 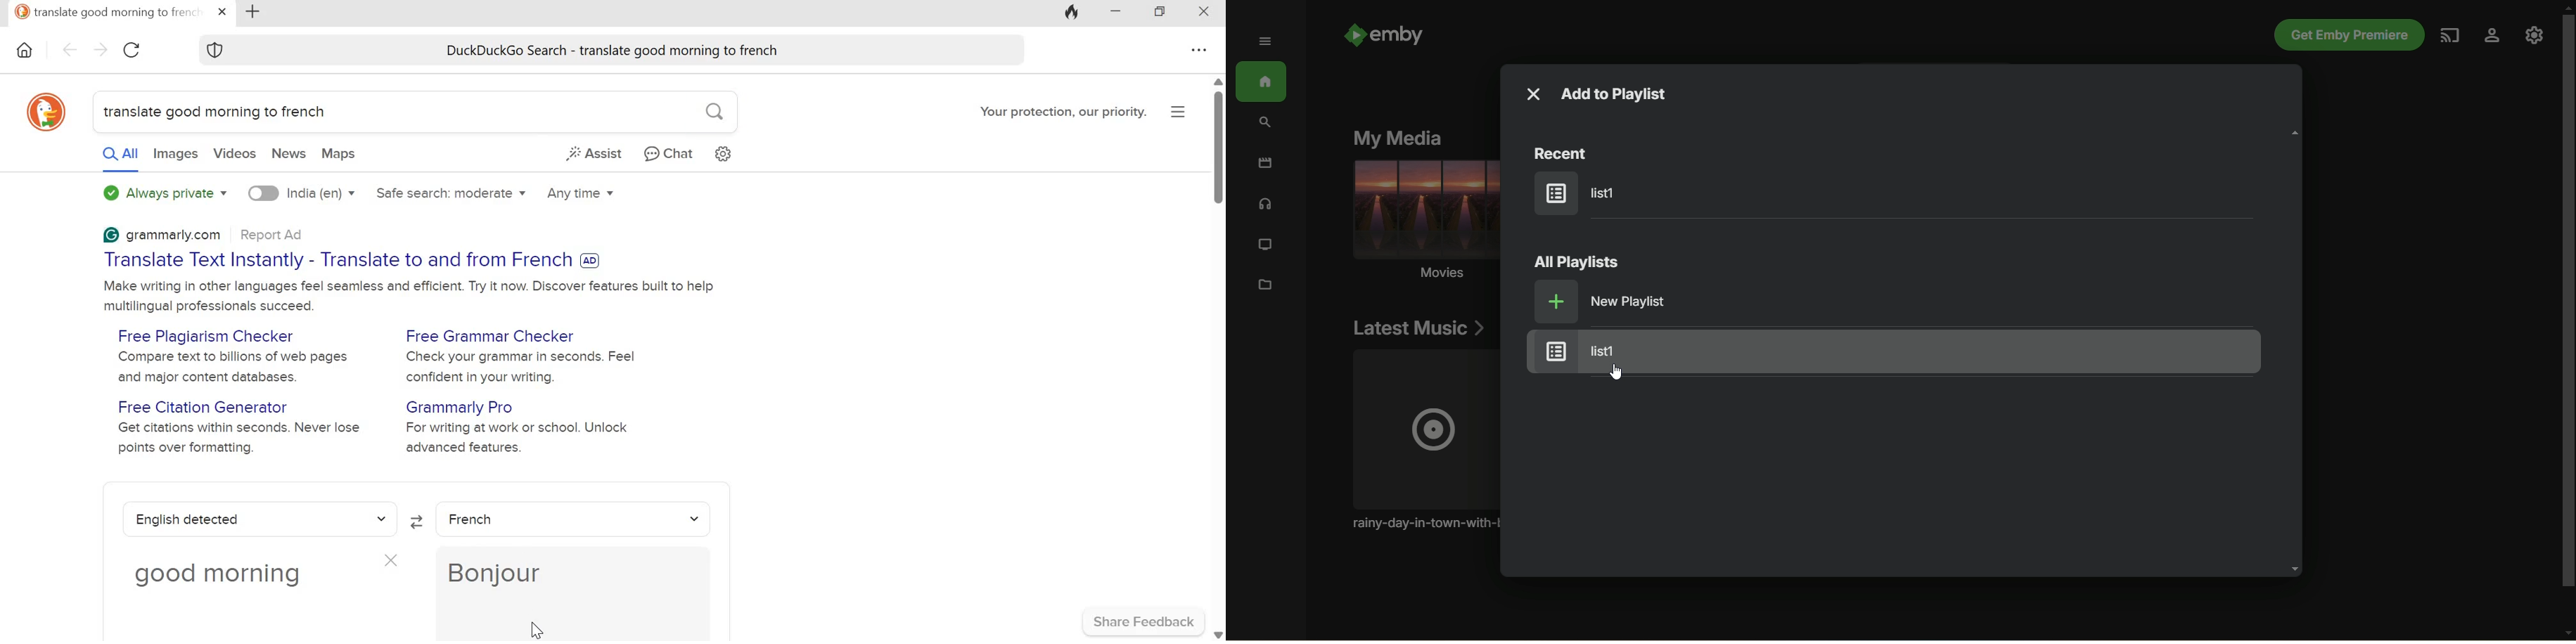 What do you see at coordinates (131, 51) in the screenshot?
I see `Reload this page` at bounding box center [131, 51].